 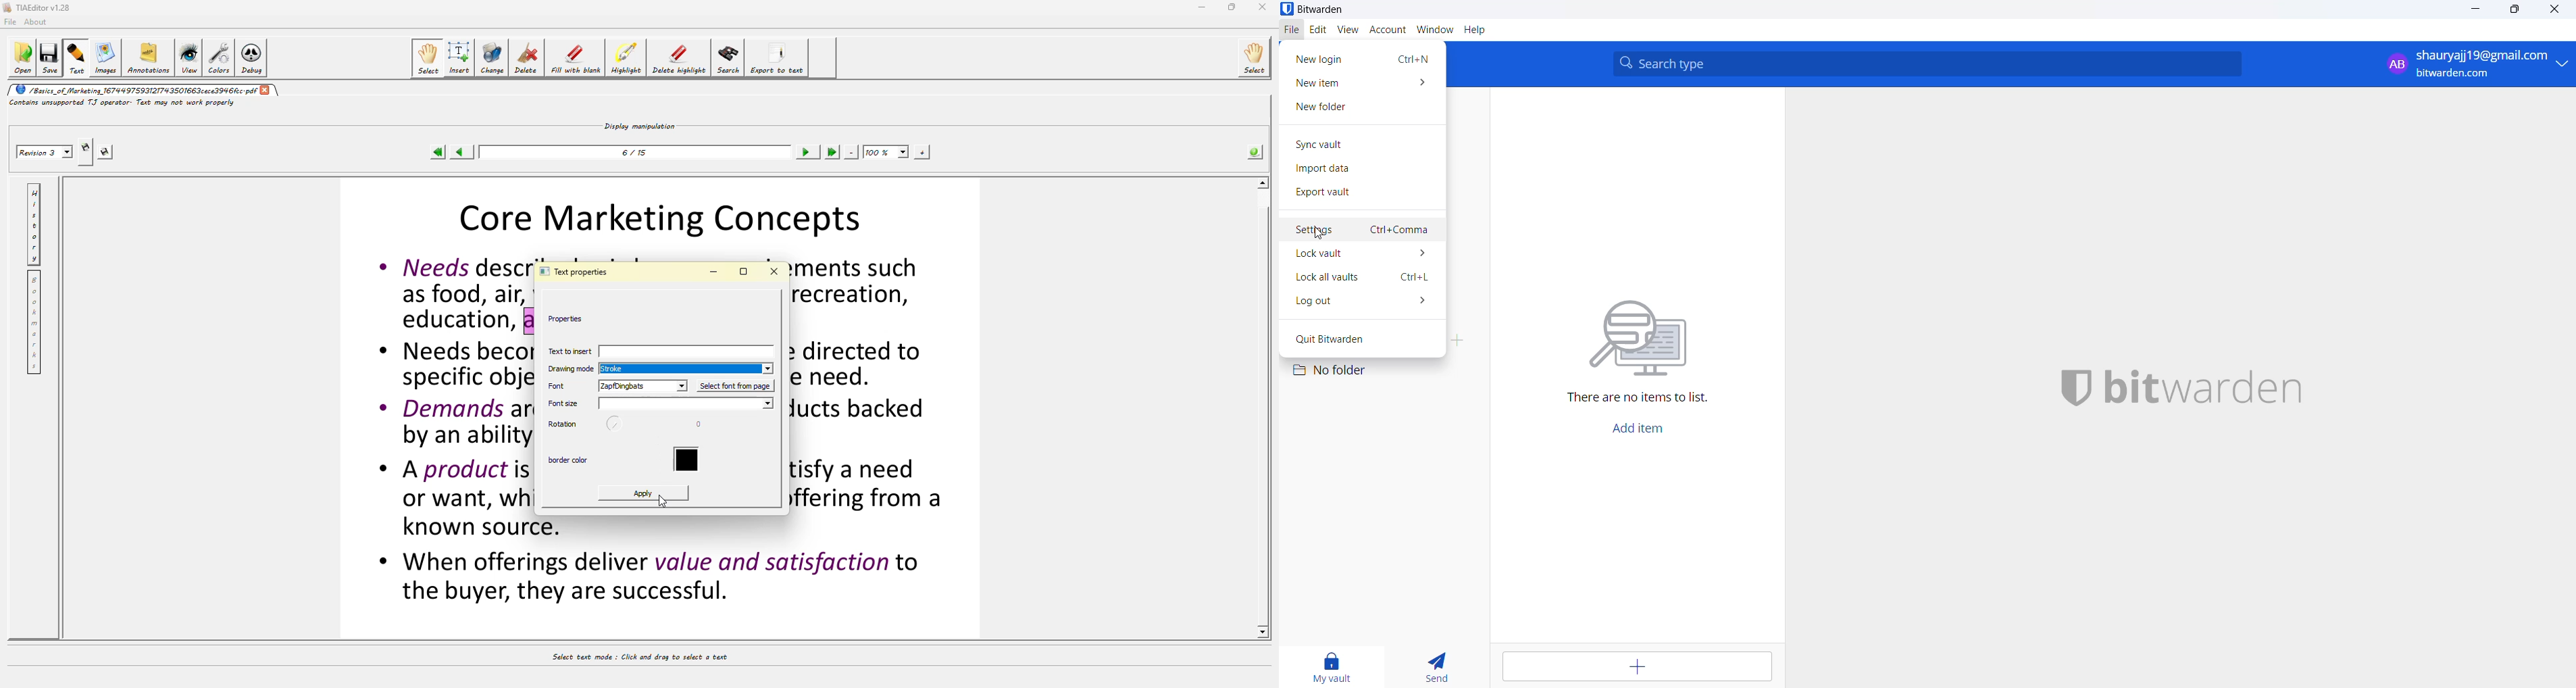 What do you see at coordinates (1432, 32) in the screenshot?
I see `window` at bounding box center [1432, 32].